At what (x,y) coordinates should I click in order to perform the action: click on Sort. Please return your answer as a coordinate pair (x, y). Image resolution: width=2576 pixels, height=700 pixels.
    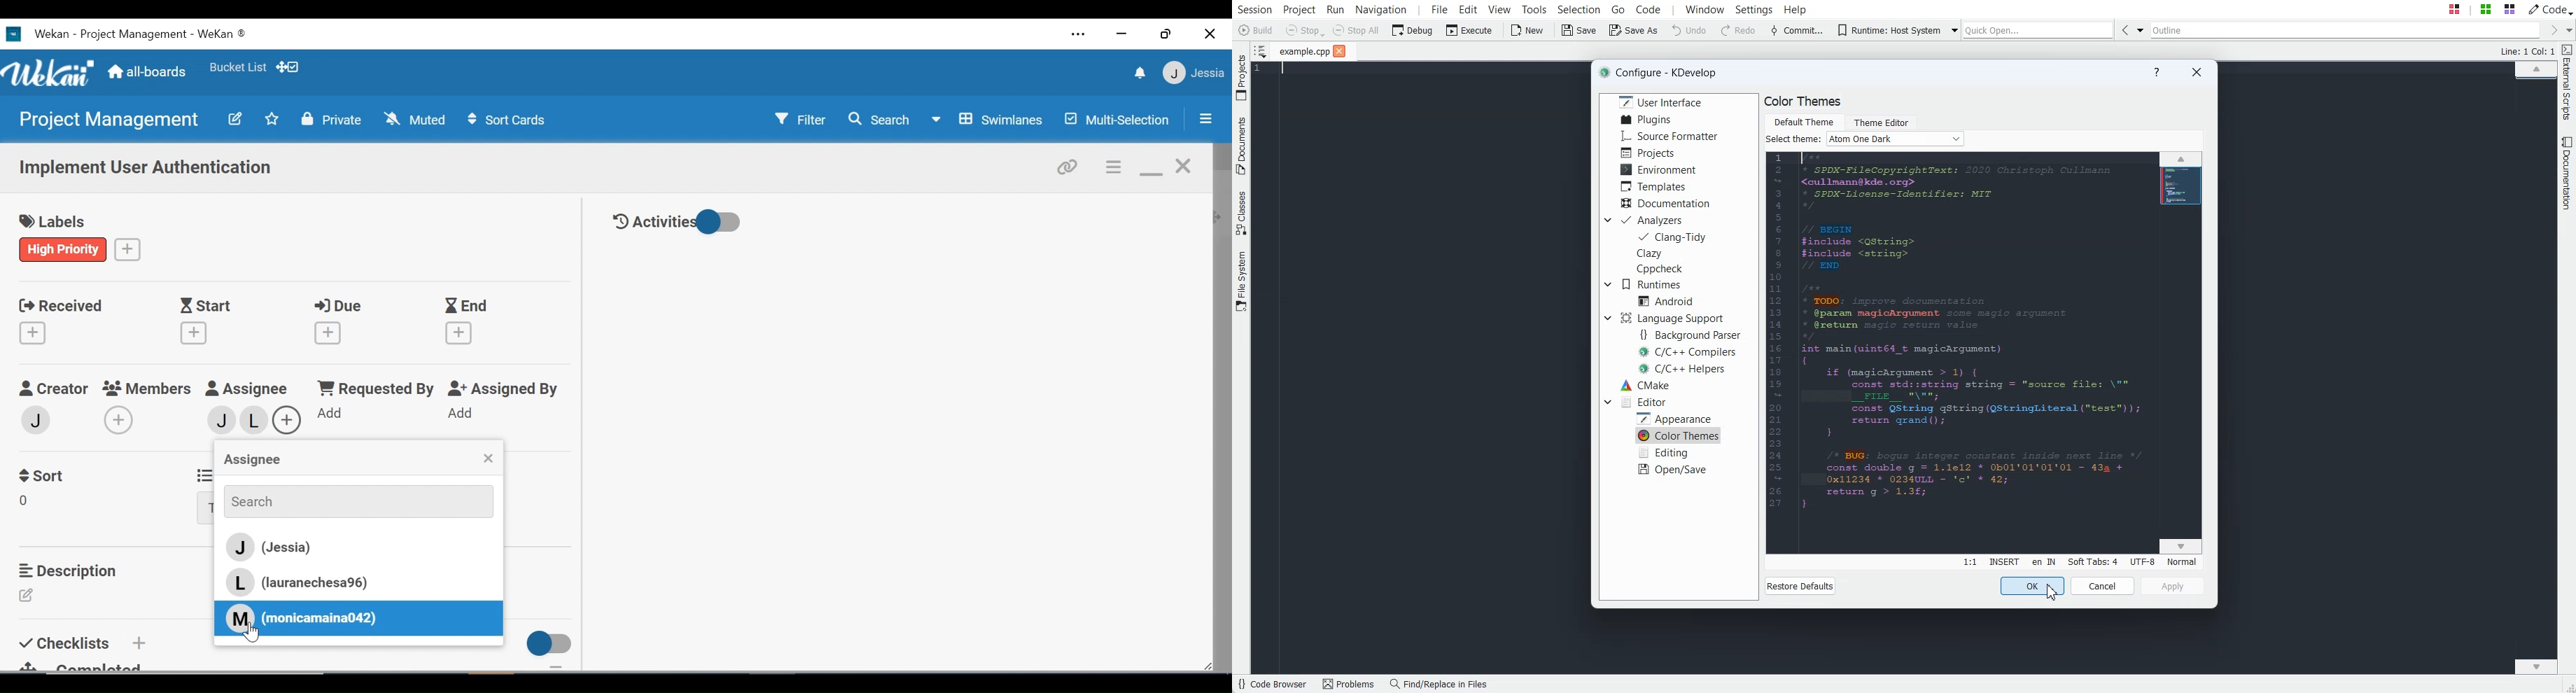
    Looking at the image, I should click on (44, 474).